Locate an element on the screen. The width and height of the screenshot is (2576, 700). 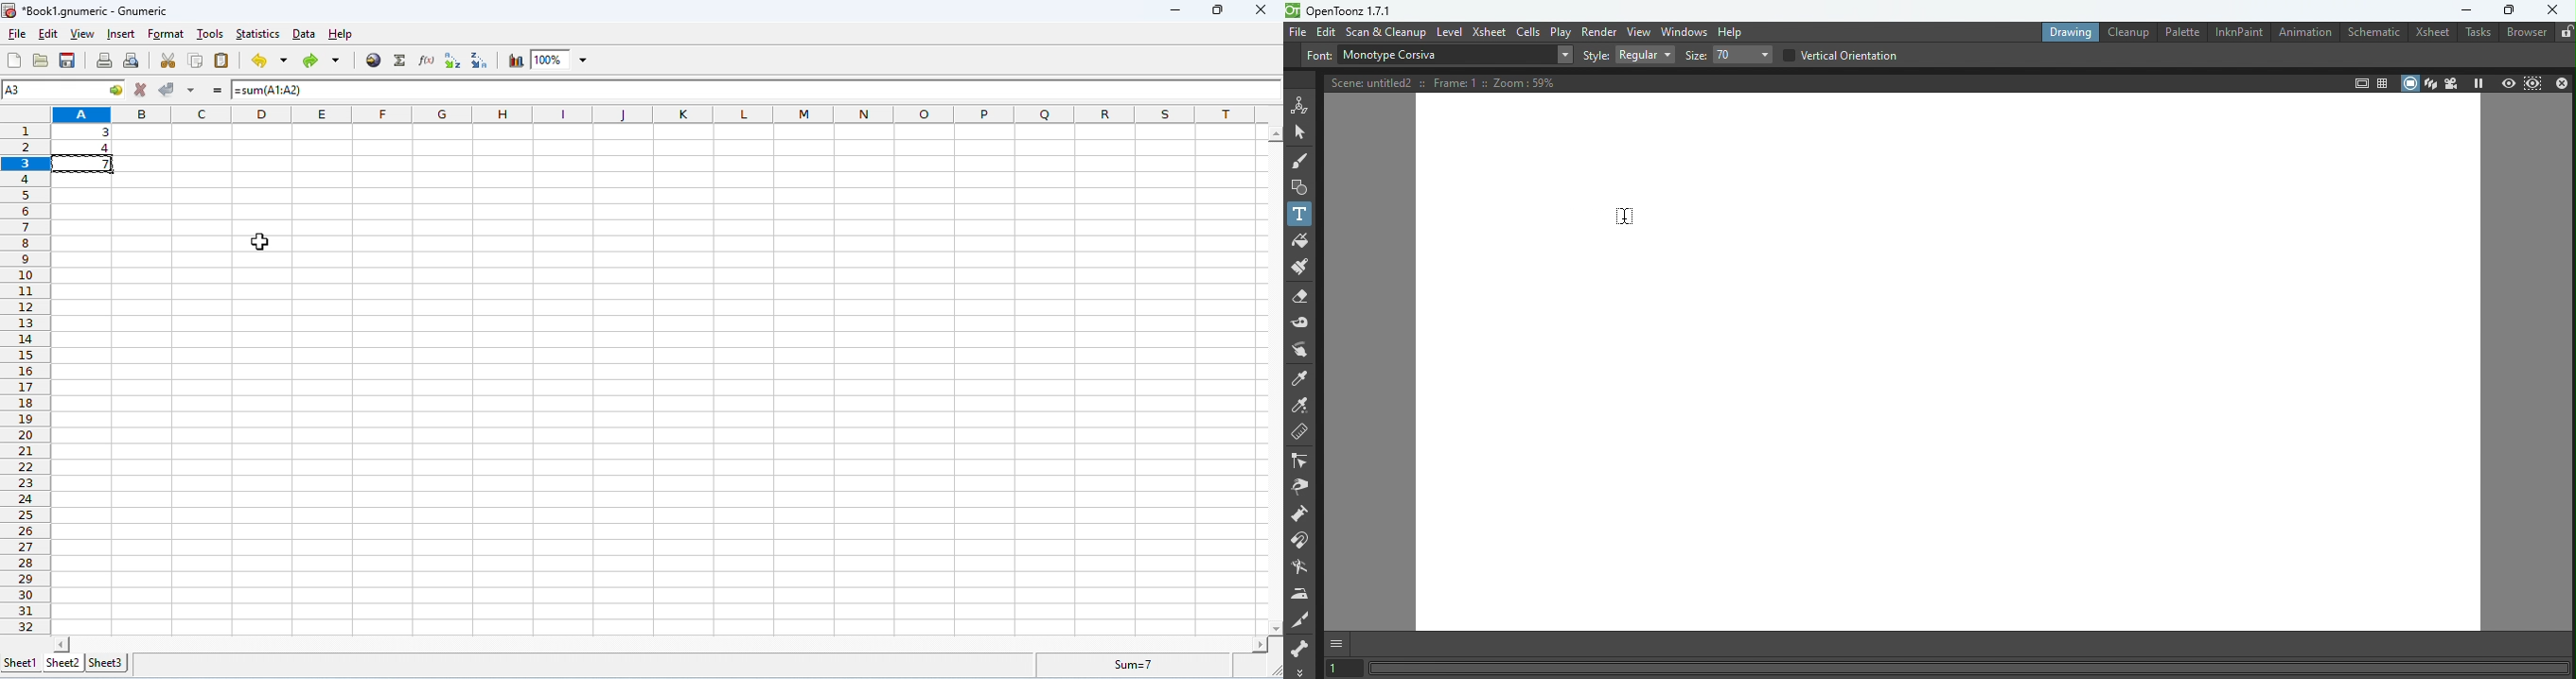
GUI Show/hide is located at coordinates (1339, 642).